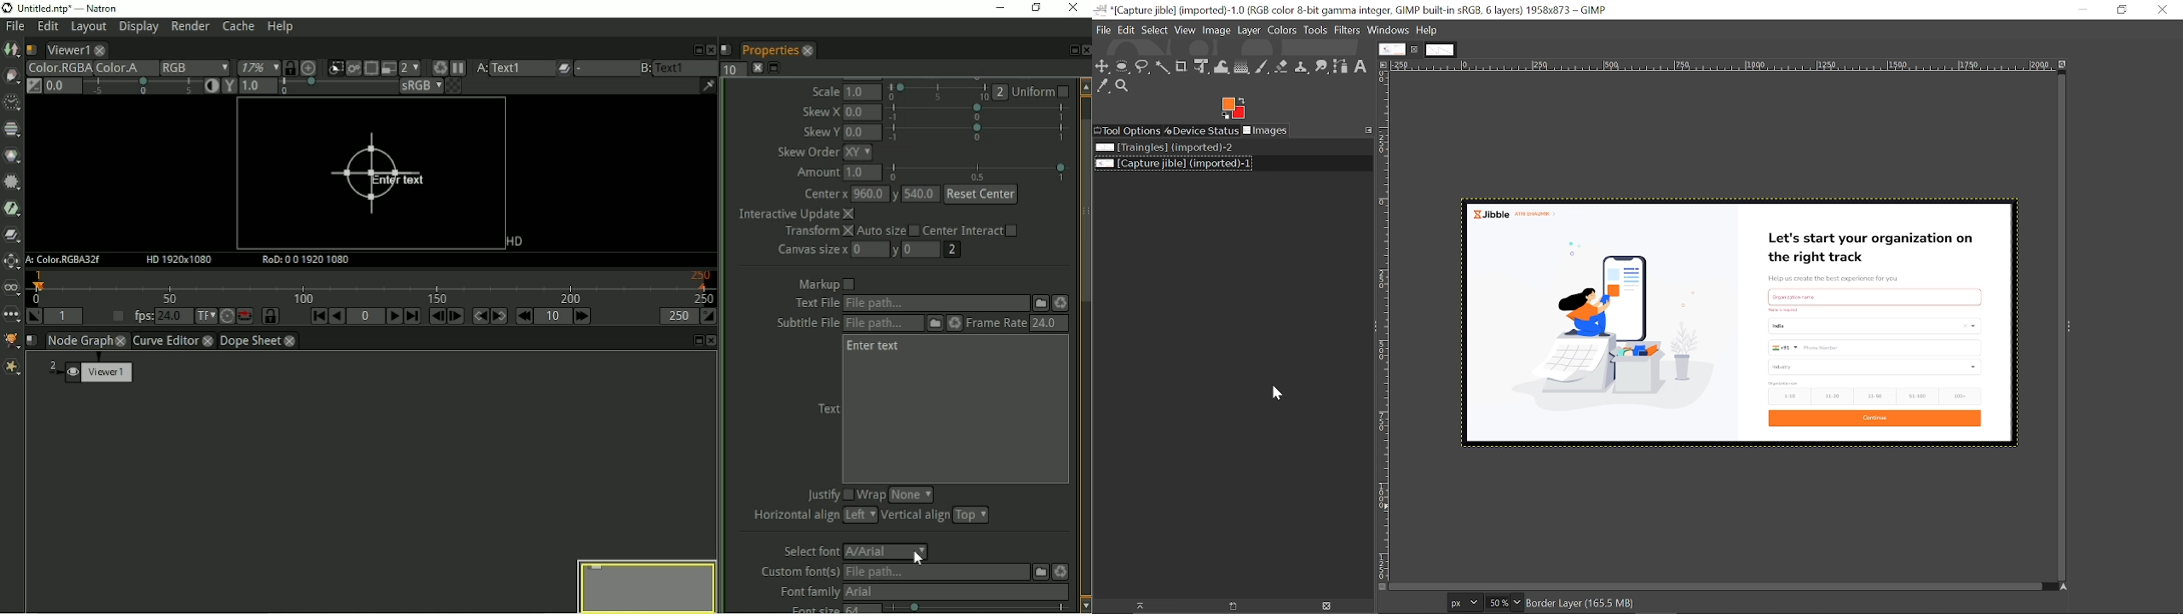  What do you see at coordinates (1124, 87) in the screenshot?
I see `Zoom tool` at bounding box center [1124, 87].